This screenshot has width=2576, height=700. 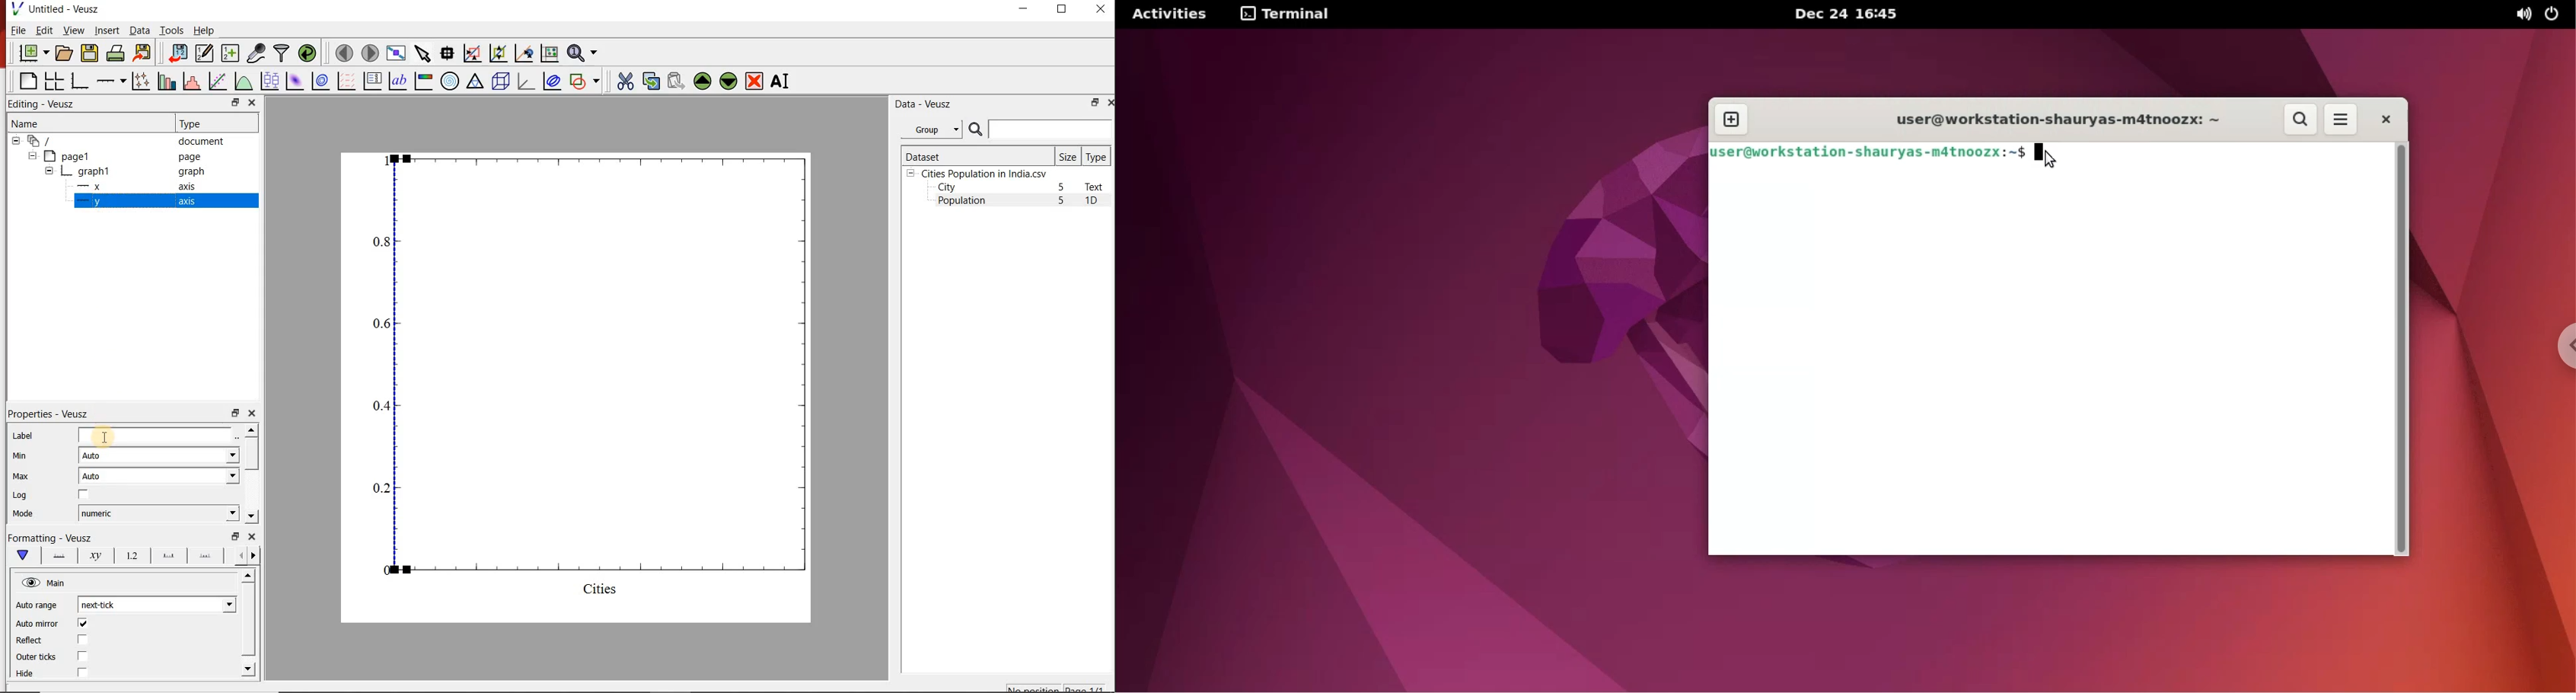 What do you see at coordinates (31, 676) in the screenshot?
I see `Hide` at bounding box center [31, 676].